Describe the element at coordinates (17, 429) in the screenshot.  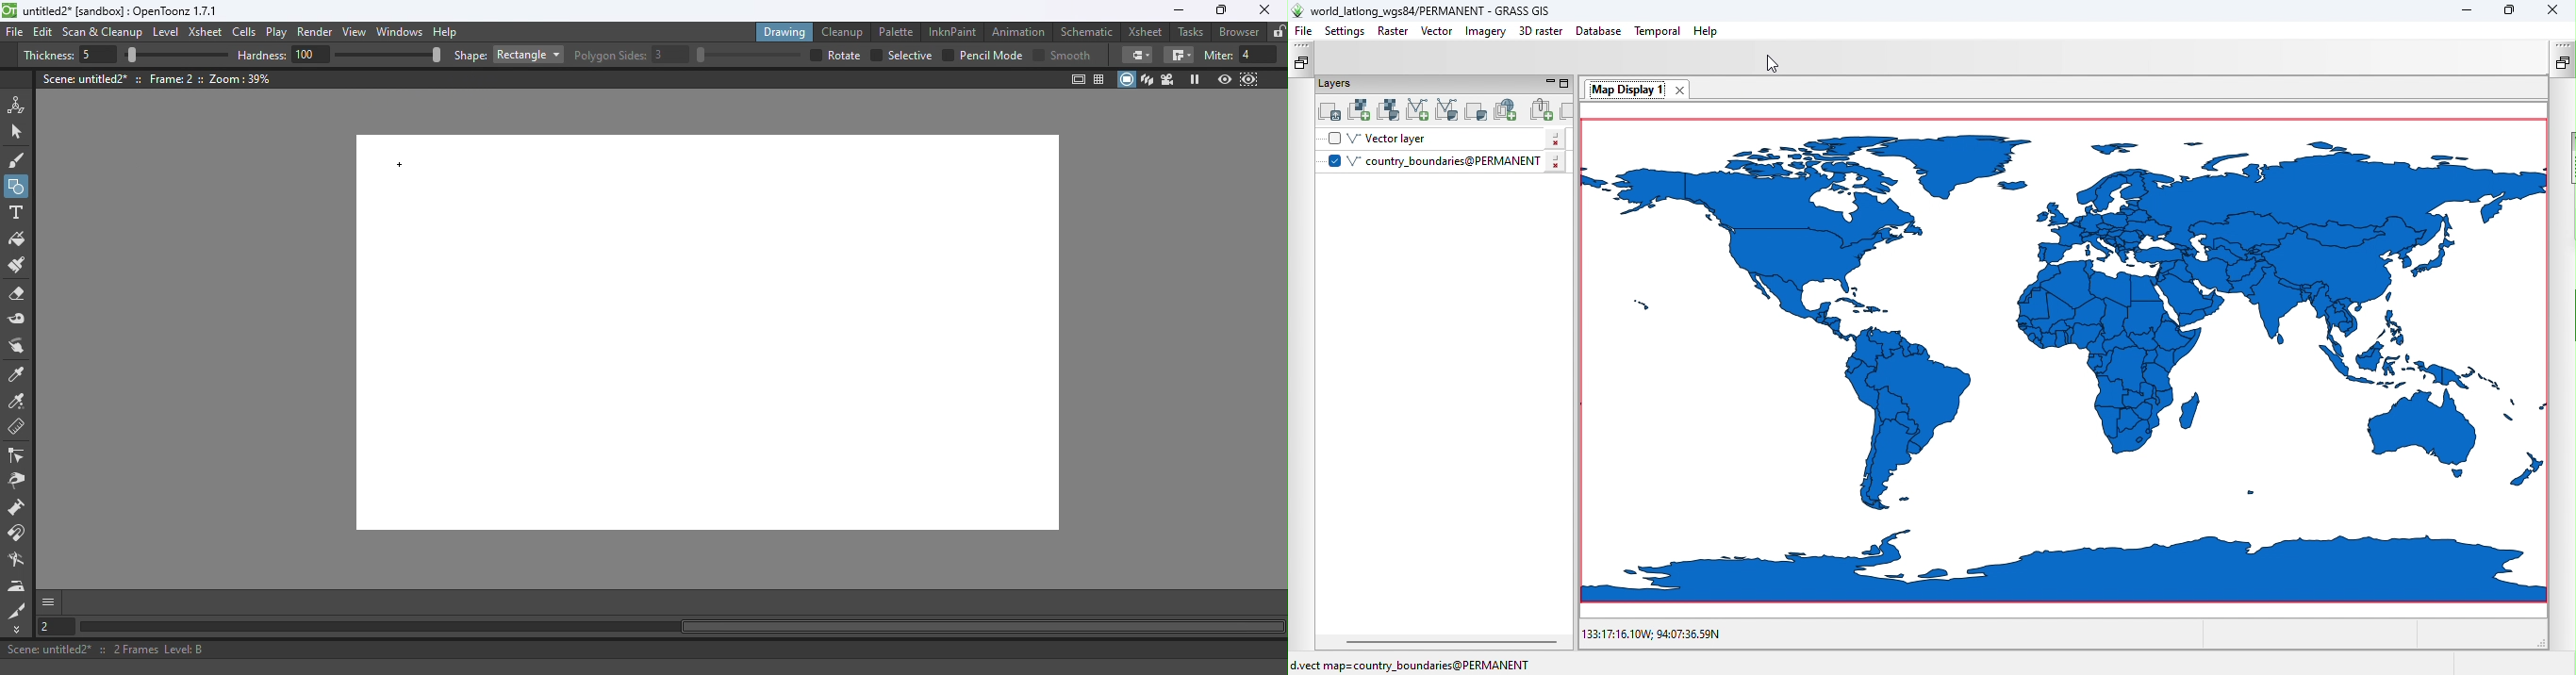
I see `Ruler tool` at that location.